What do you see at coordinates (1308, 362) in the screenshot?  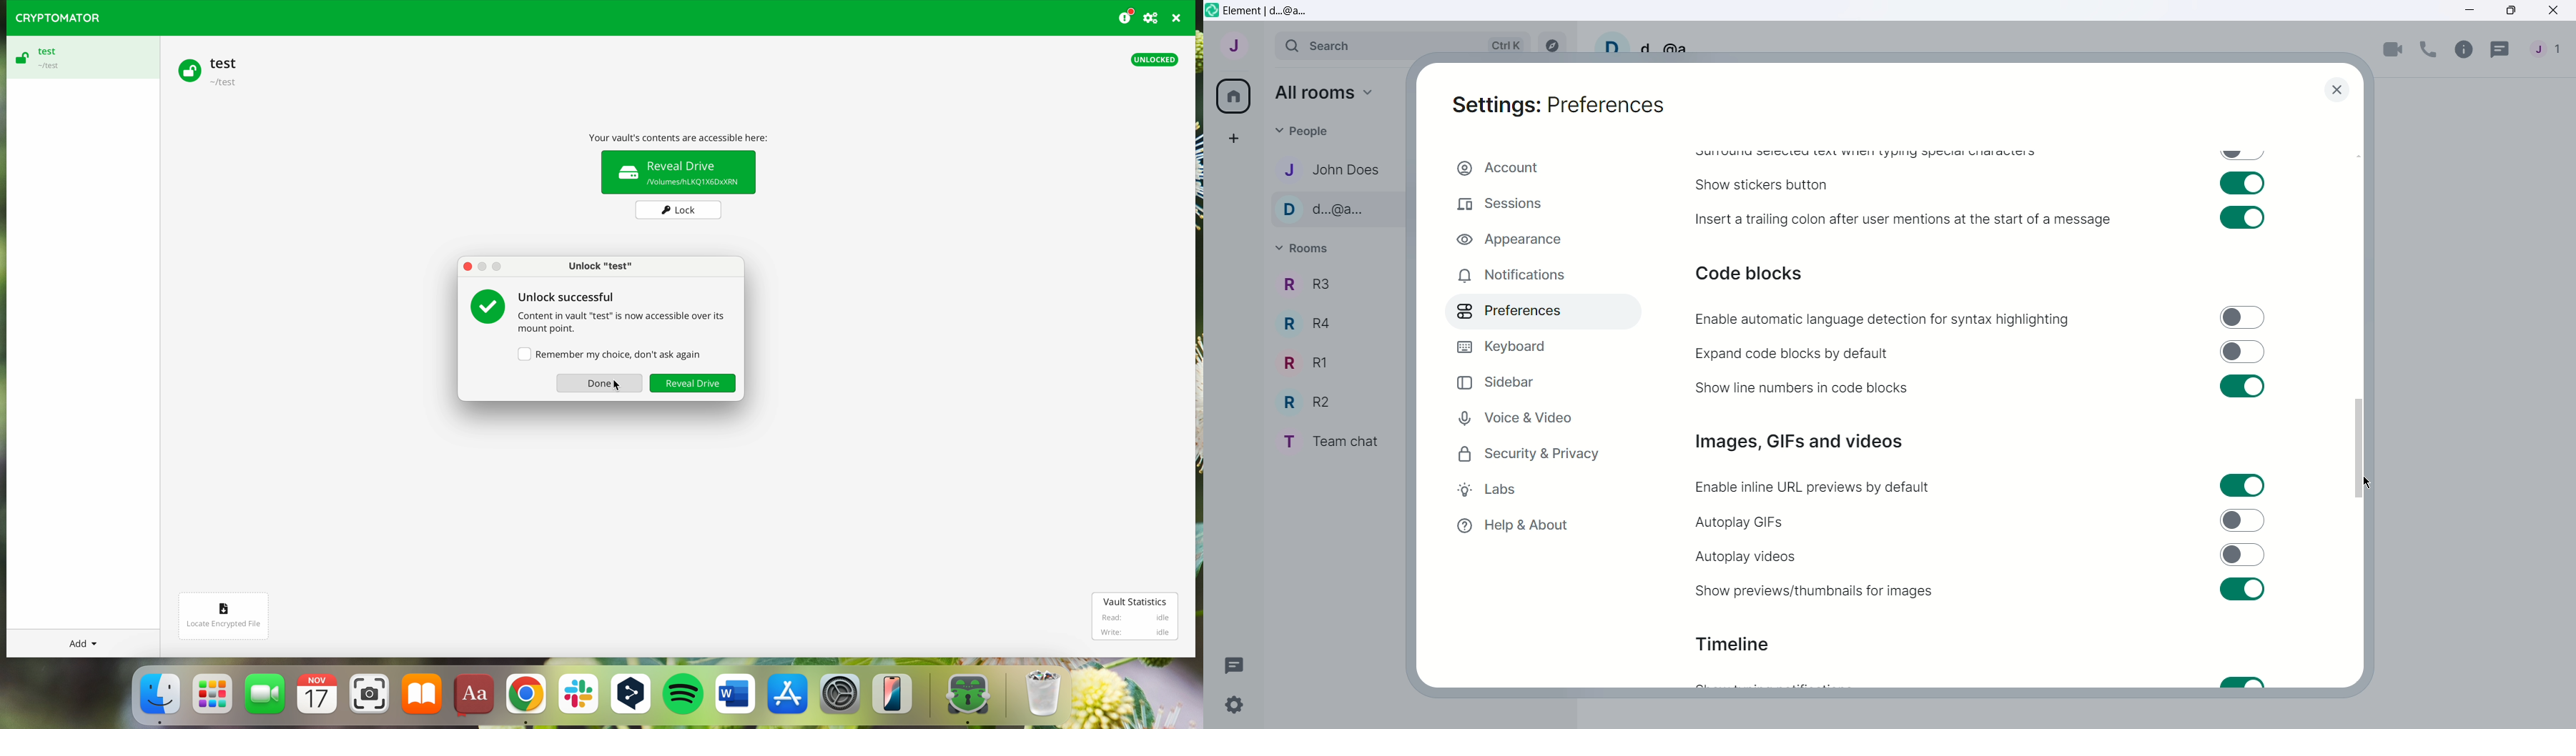 I see `R1 - Room Name` at bounding box center [1308, 362].